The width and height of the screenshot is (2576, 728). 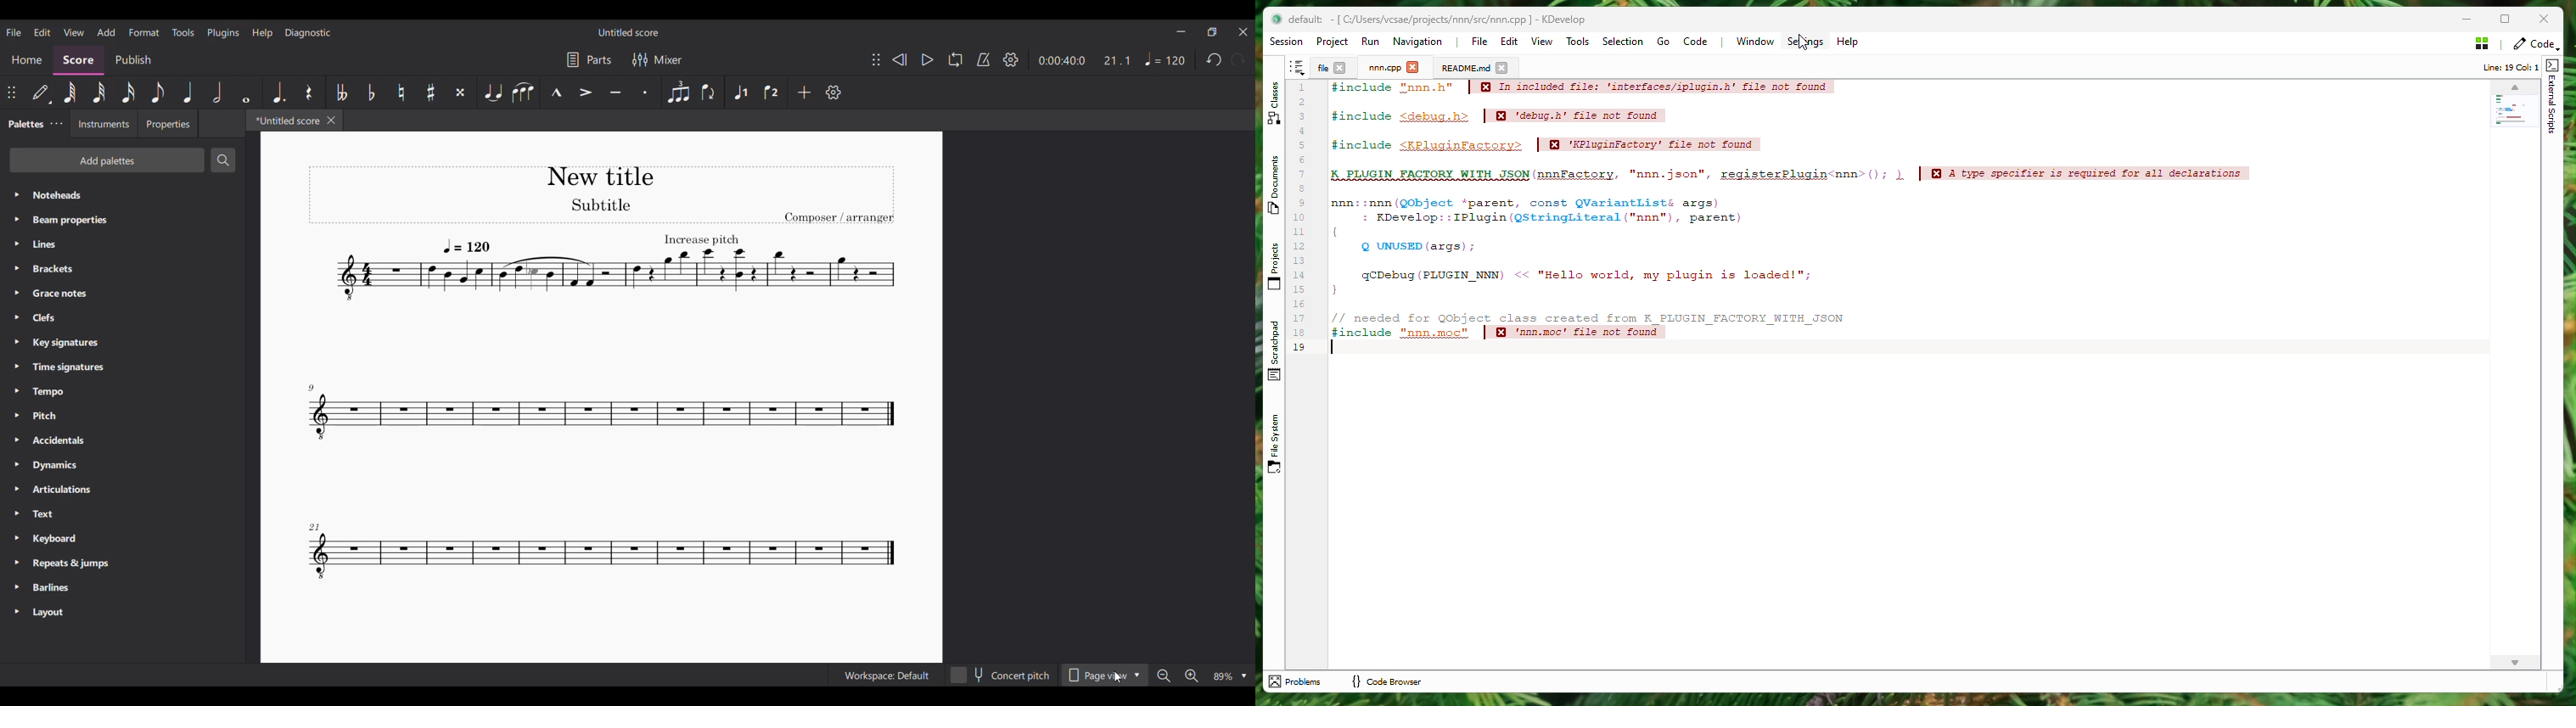 I want to click on Dynamics, so click(x=122, y=465).